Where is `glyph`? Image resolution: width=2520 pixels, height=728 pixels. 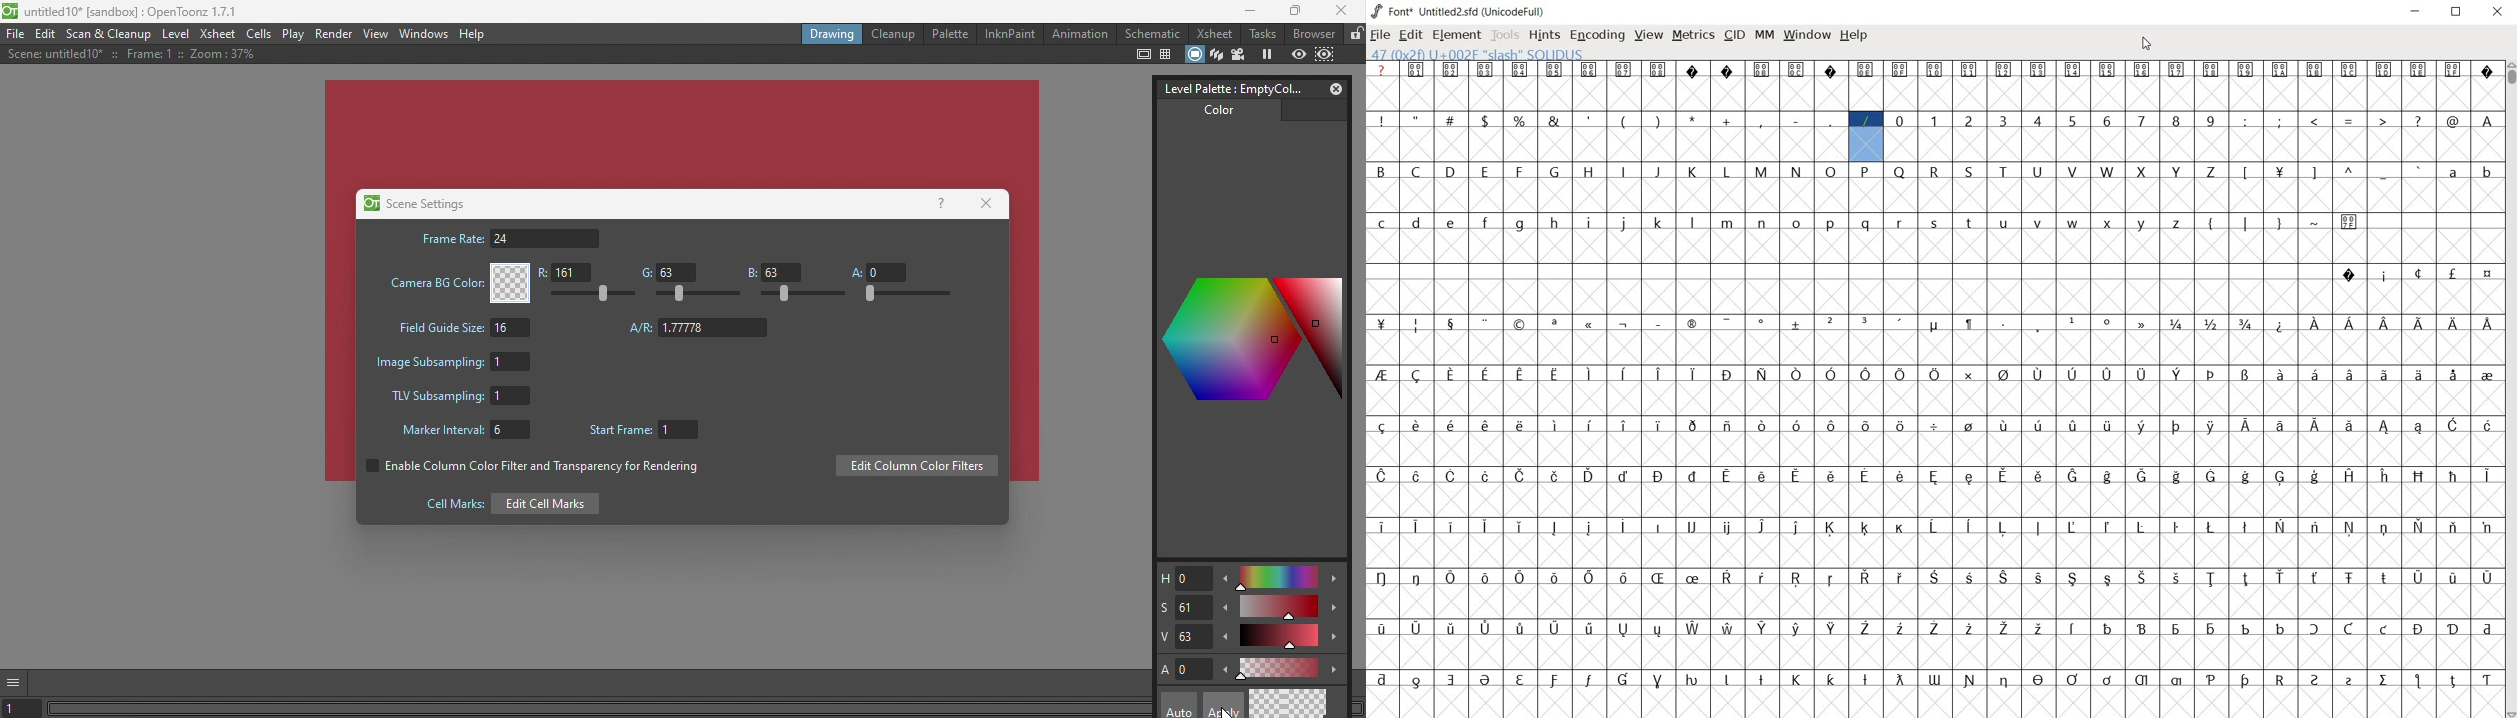
glyph is located at coordinates (1901, 428).